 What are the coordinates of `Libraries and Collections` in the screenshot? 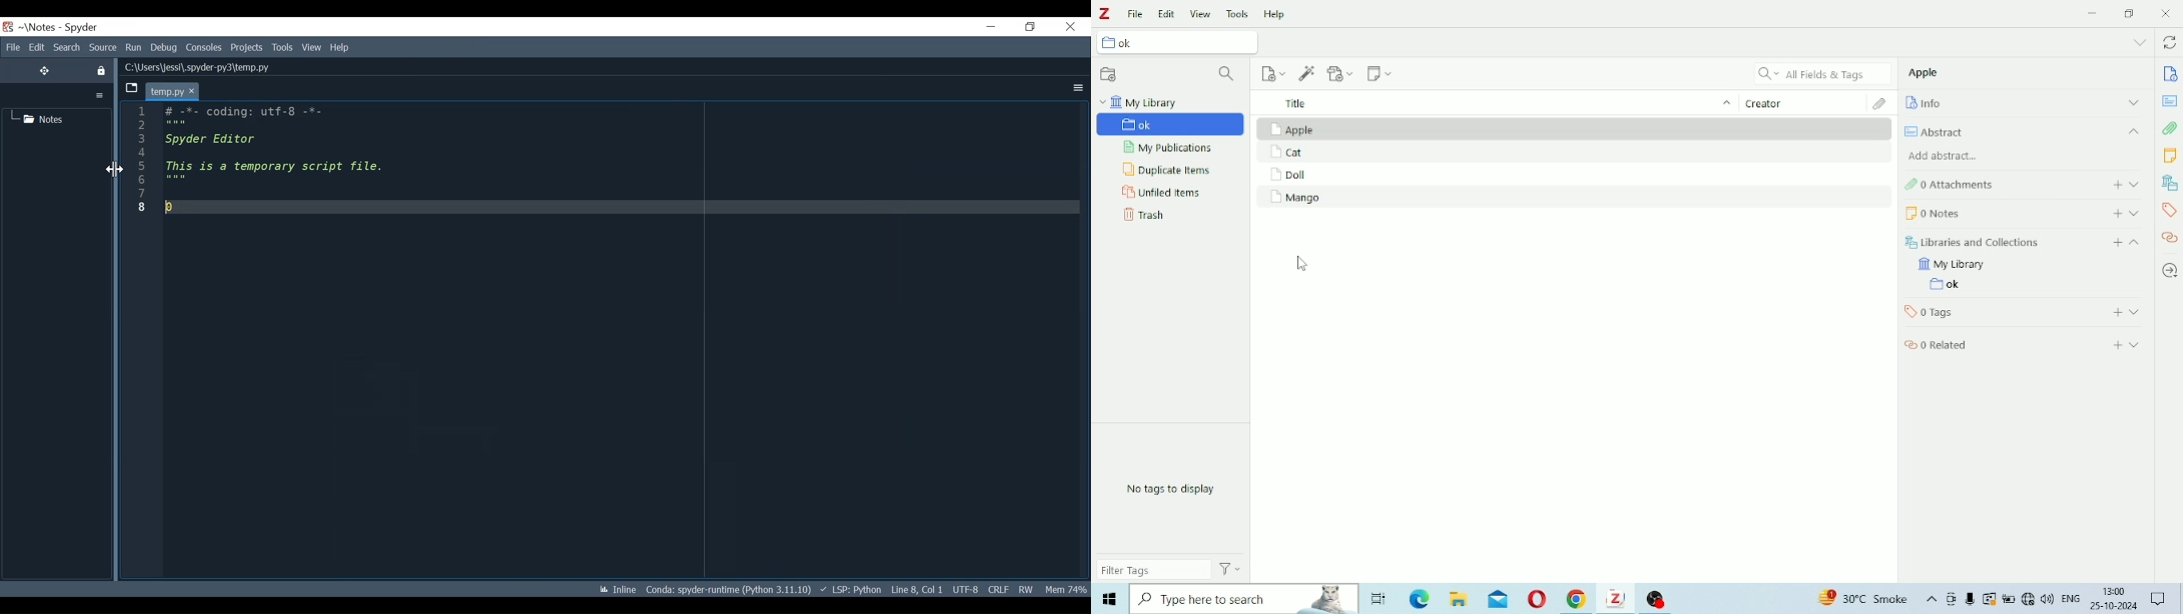 It's located at (1971, 242).